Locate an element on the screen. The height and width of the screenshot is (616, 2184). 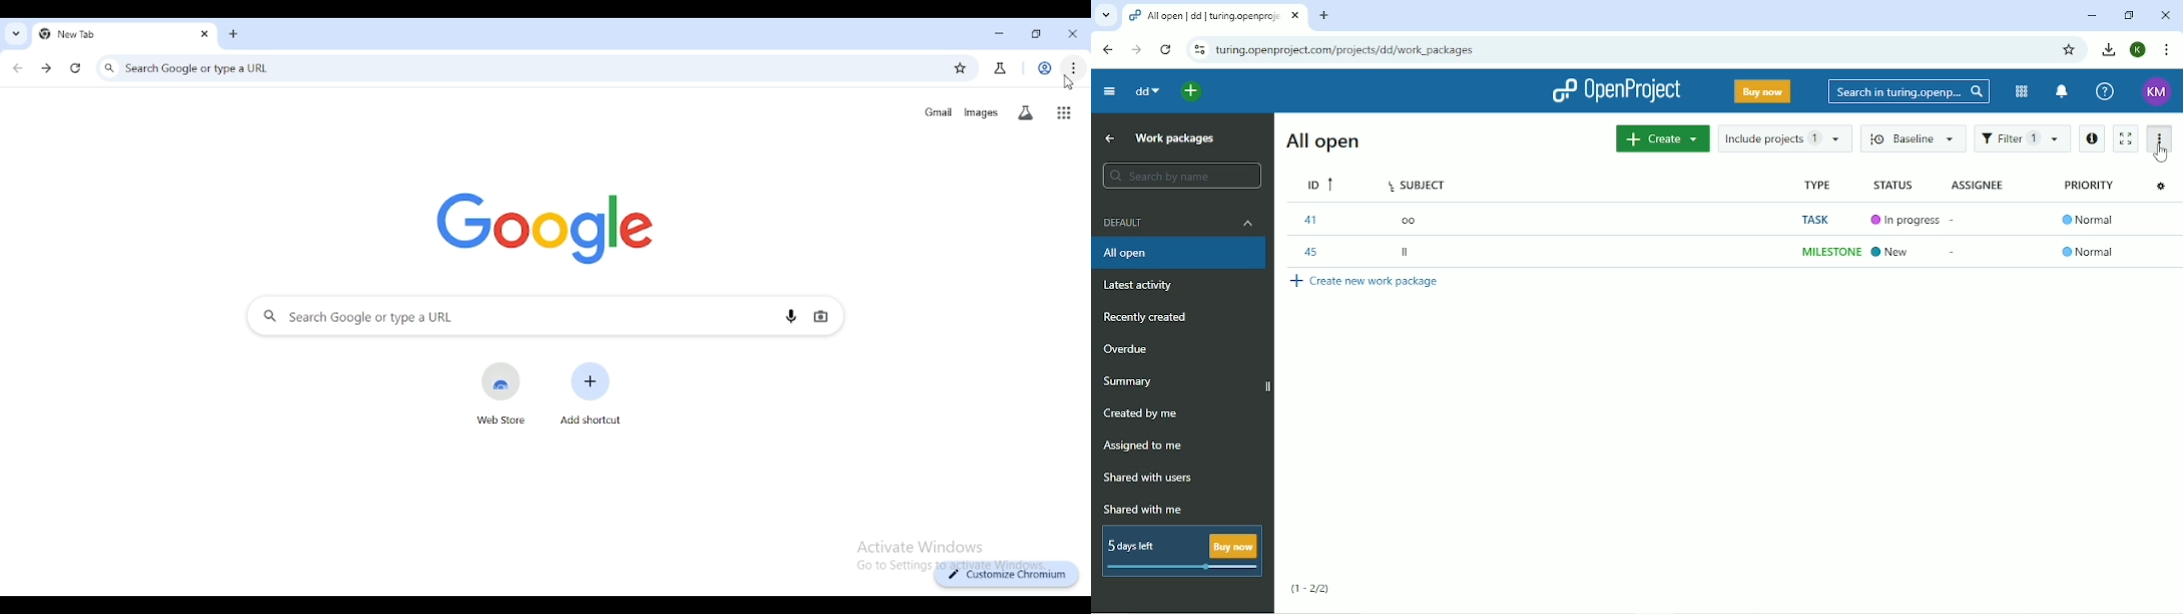
Restore down is located at coordinates (2130, 15).